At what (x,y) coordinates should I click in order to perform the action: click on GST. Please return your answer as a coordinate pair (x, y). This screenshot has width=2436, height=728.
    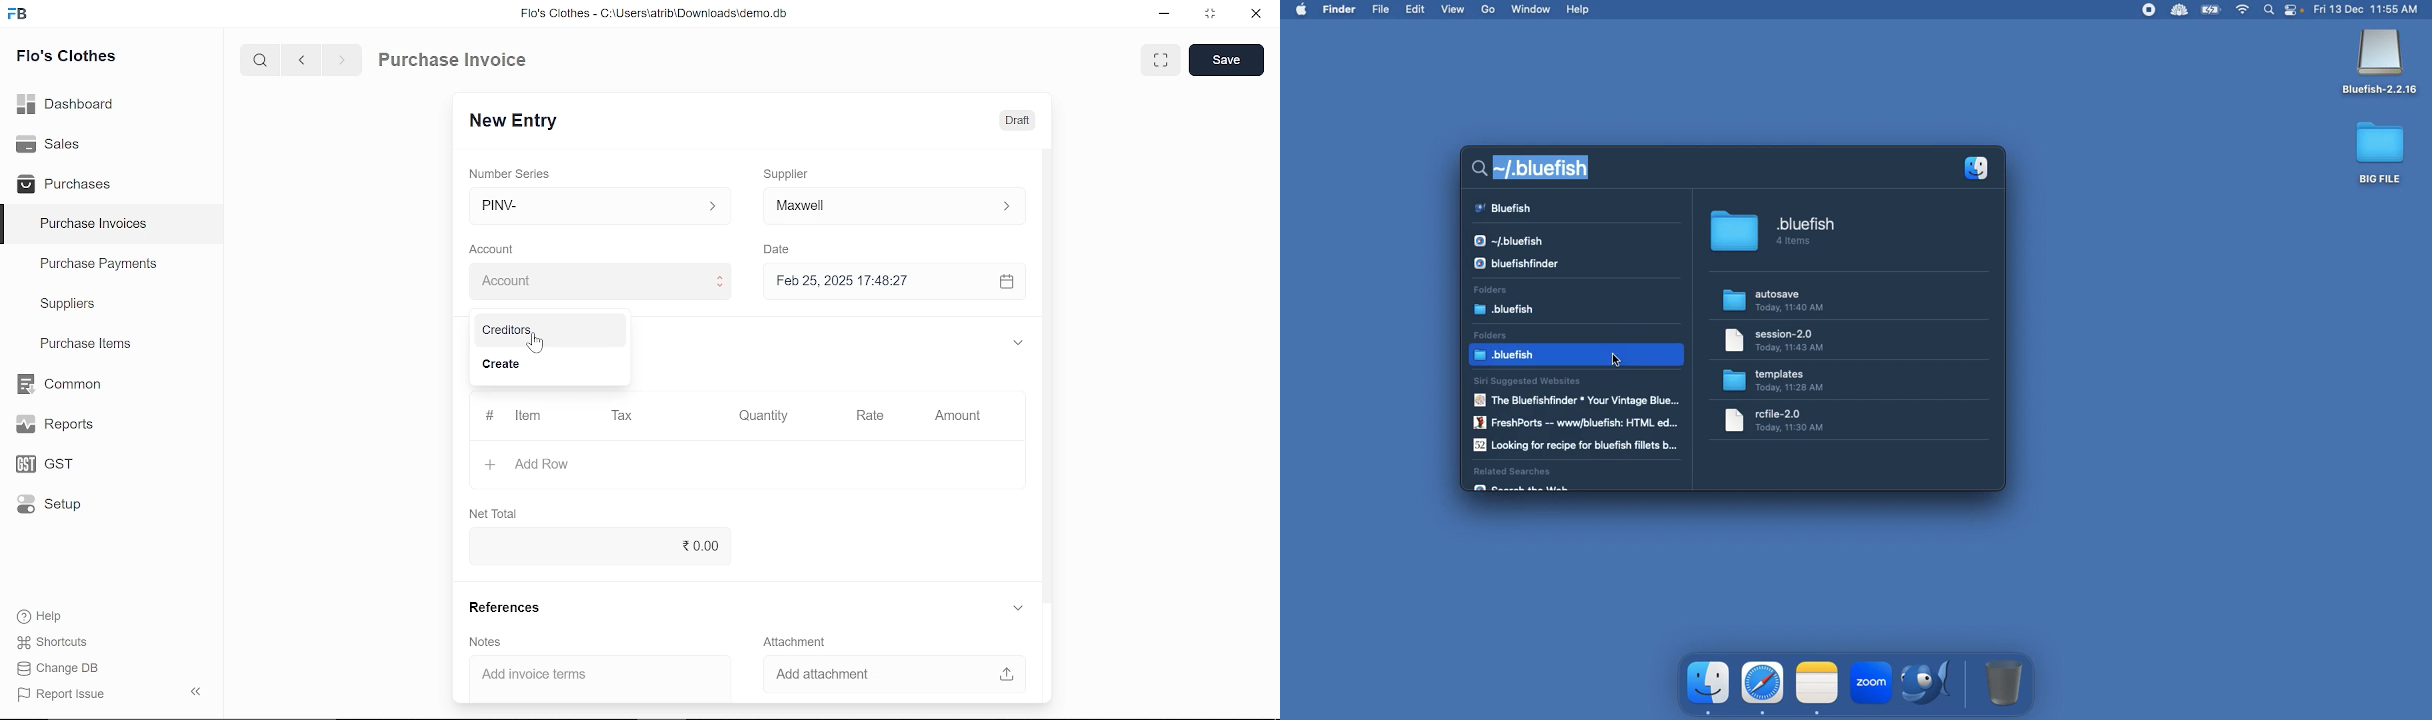
    Looking at the image, I should click on (38, 465).